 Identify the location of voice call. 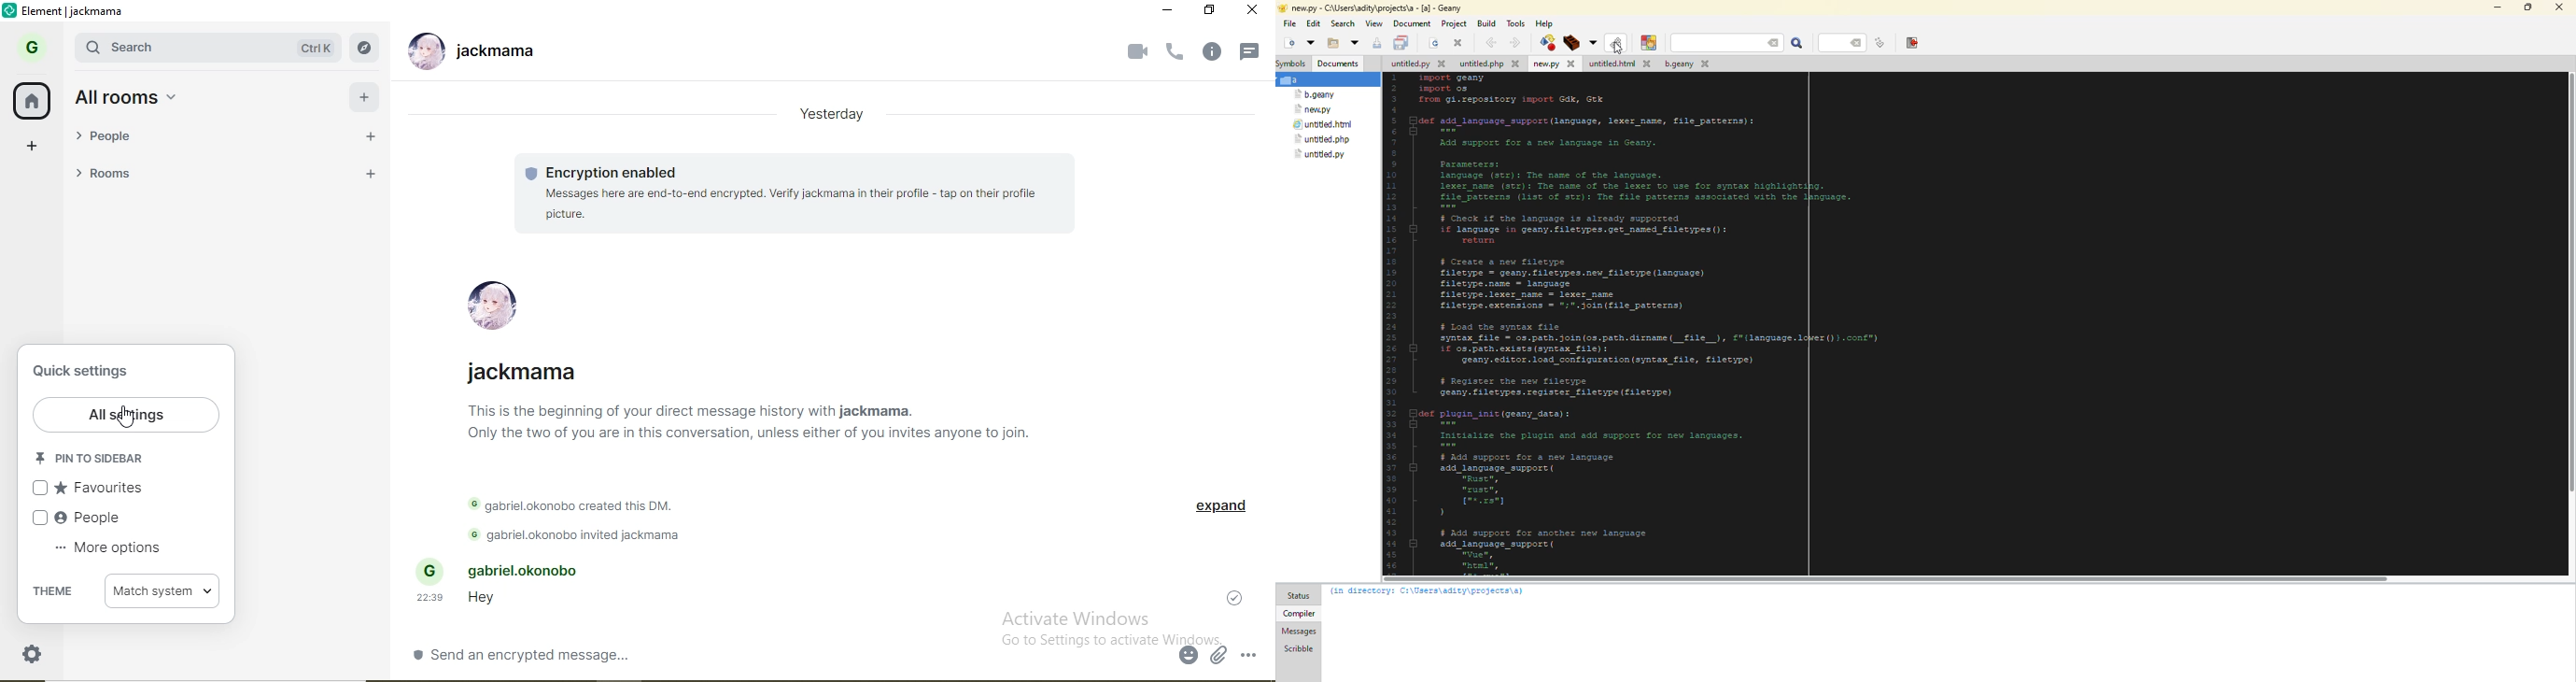
(1176, 53).